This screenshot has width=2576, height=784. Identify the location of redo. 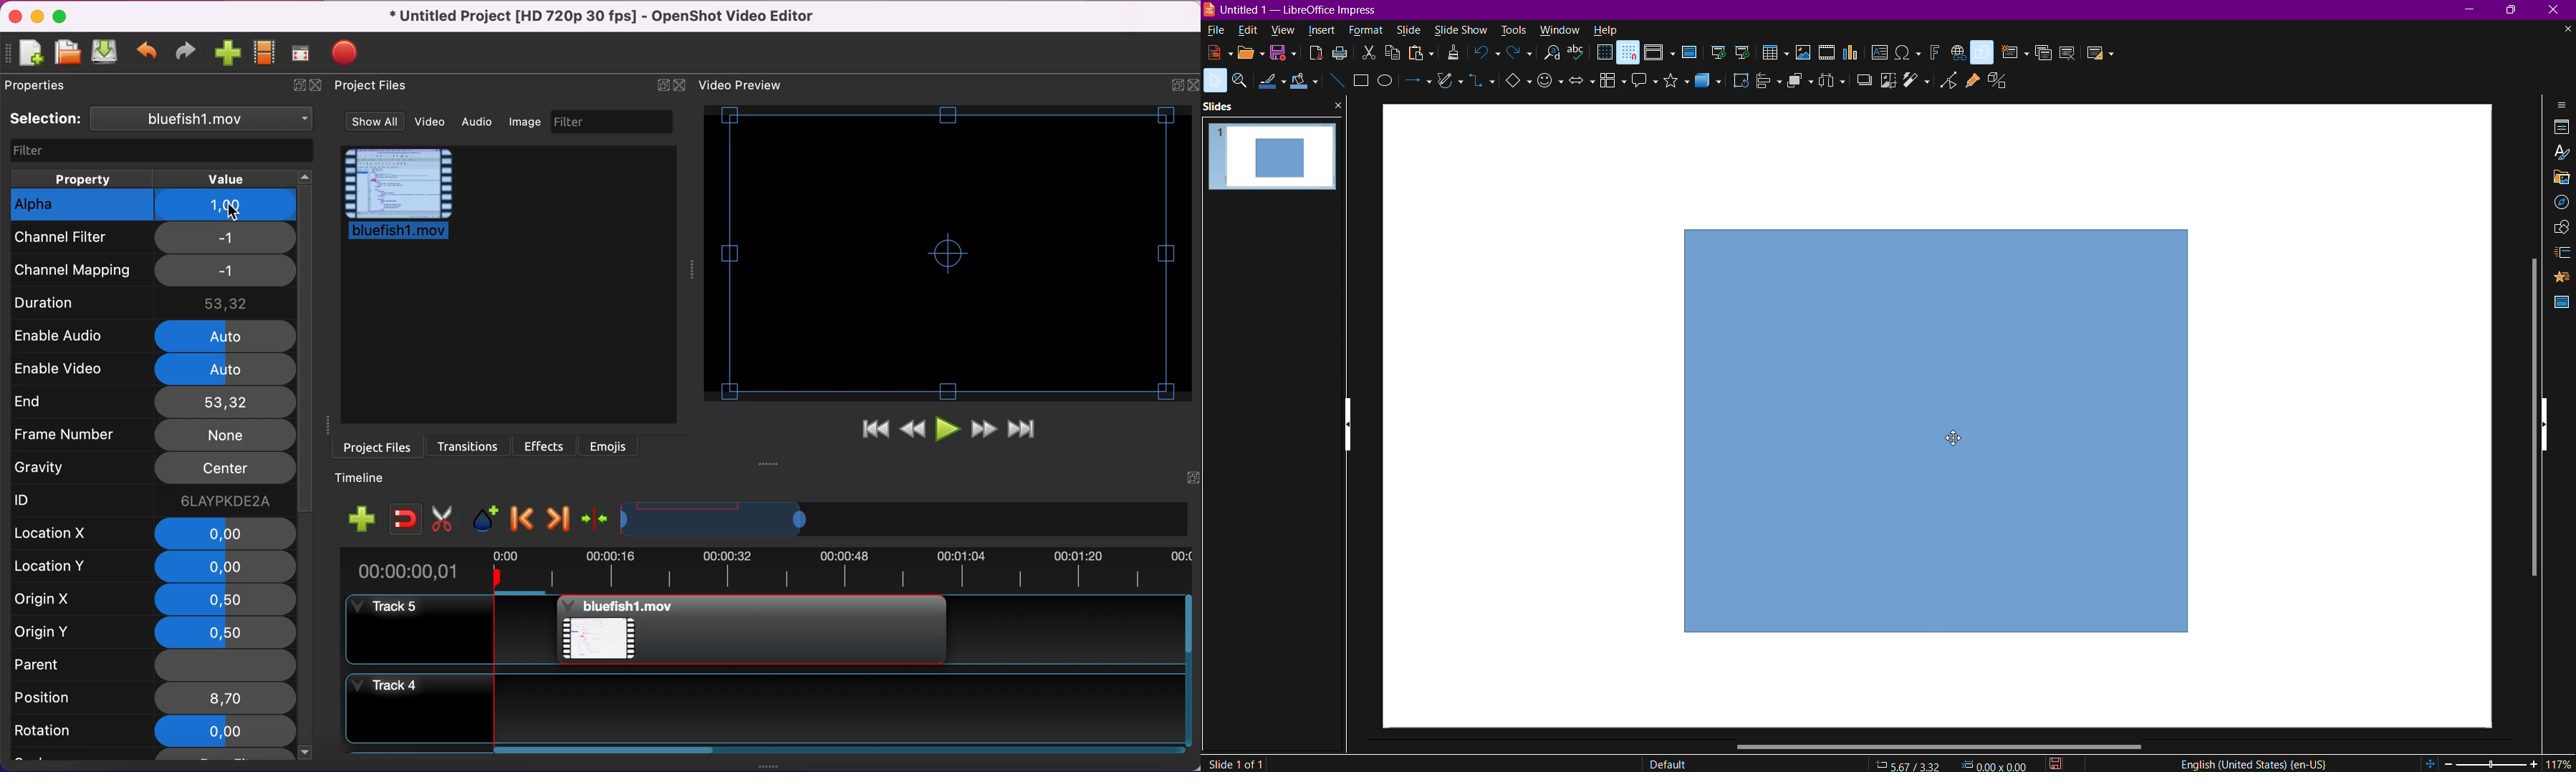
(185, 53).